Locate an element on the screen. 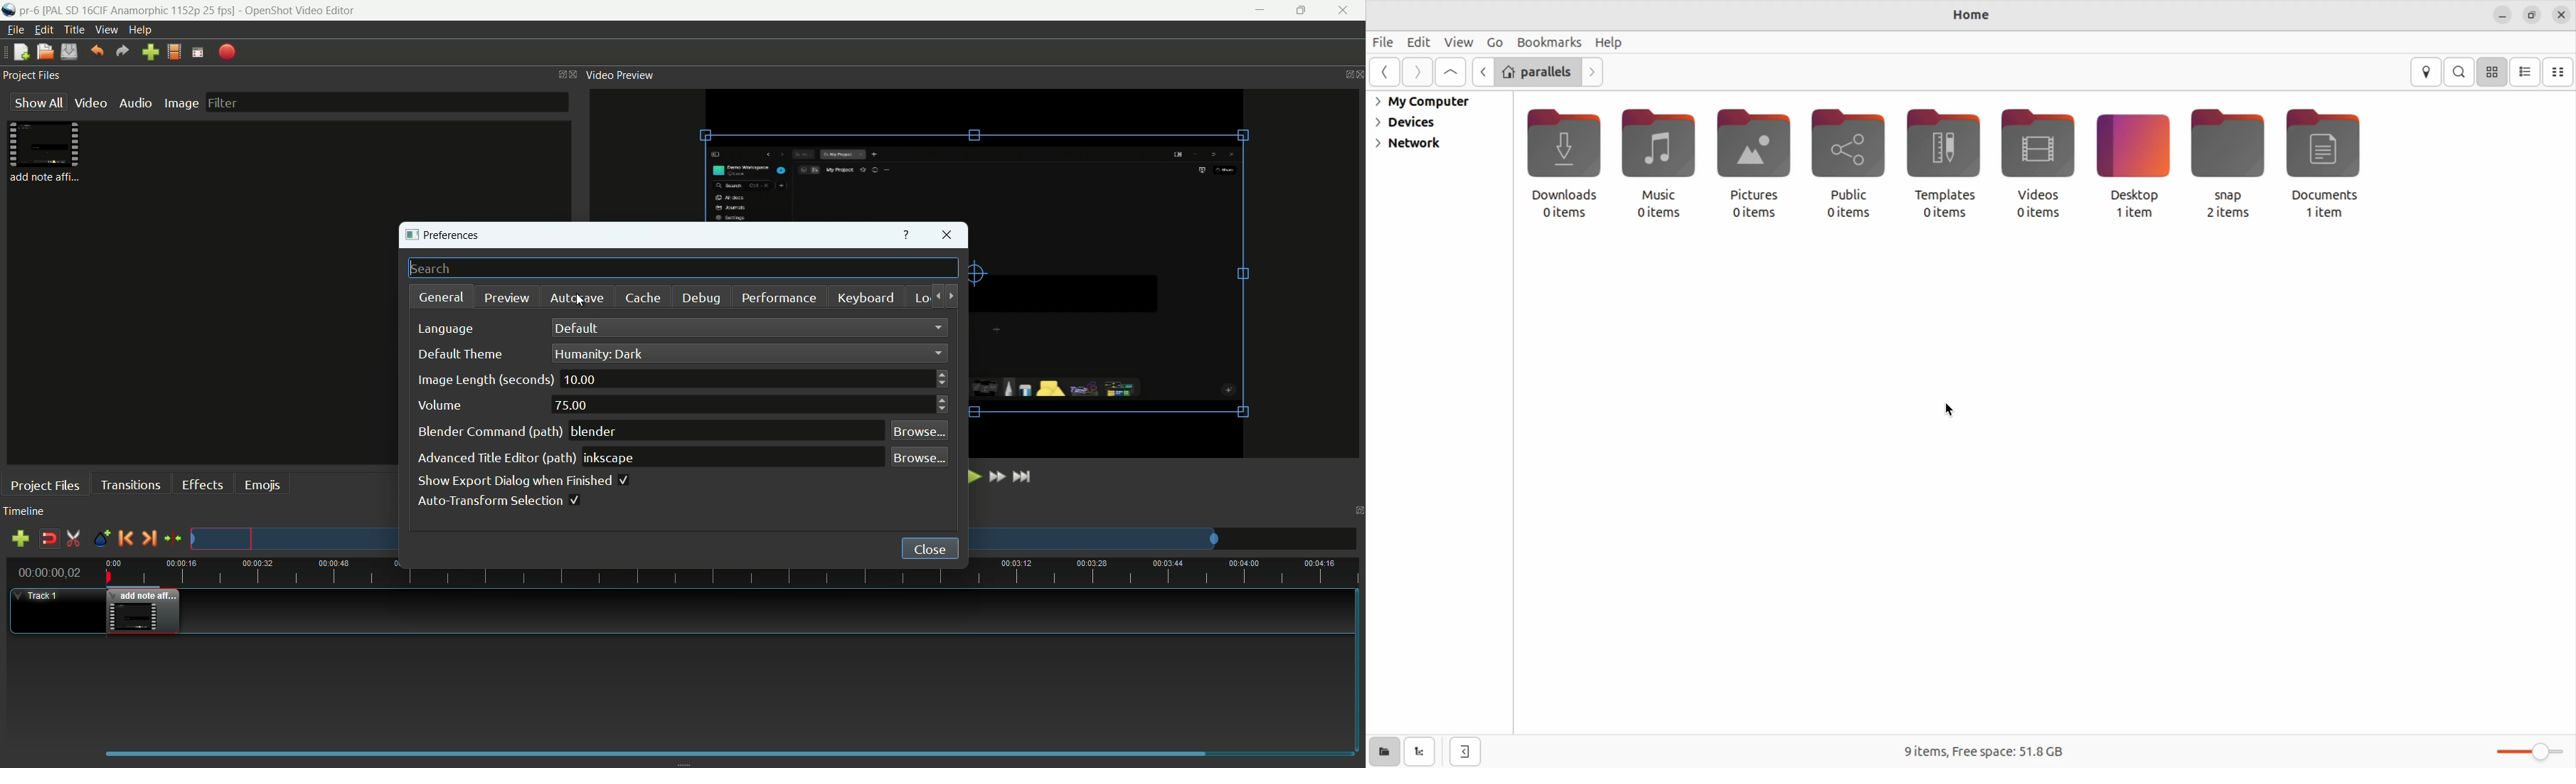 The width and height of the screenshot is (2576, 784). blender is located at coordinates (490, 432).